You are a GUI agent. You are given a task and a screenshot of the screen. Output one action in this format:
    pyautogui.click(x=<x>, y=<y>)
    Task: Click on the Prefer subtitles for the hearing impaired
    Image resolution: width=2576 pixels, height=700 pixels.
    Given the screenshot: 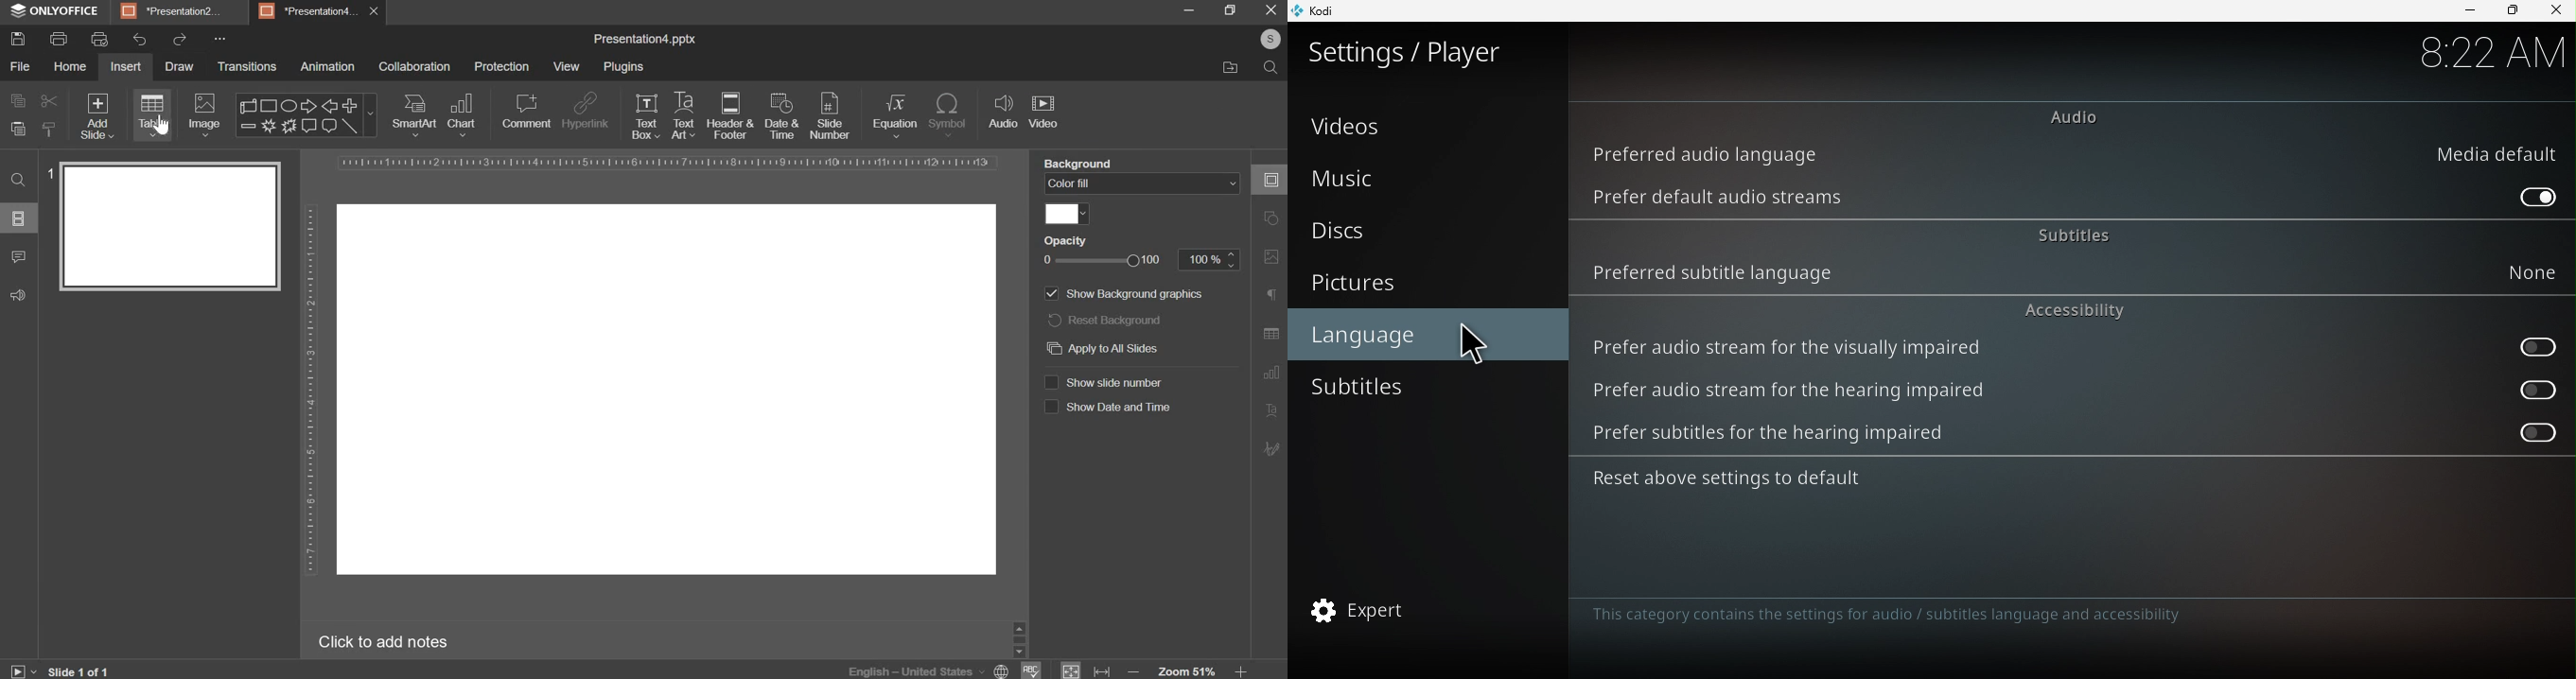 What is the action you would take?
    pyautogui.click(x=1790, y=437)
    